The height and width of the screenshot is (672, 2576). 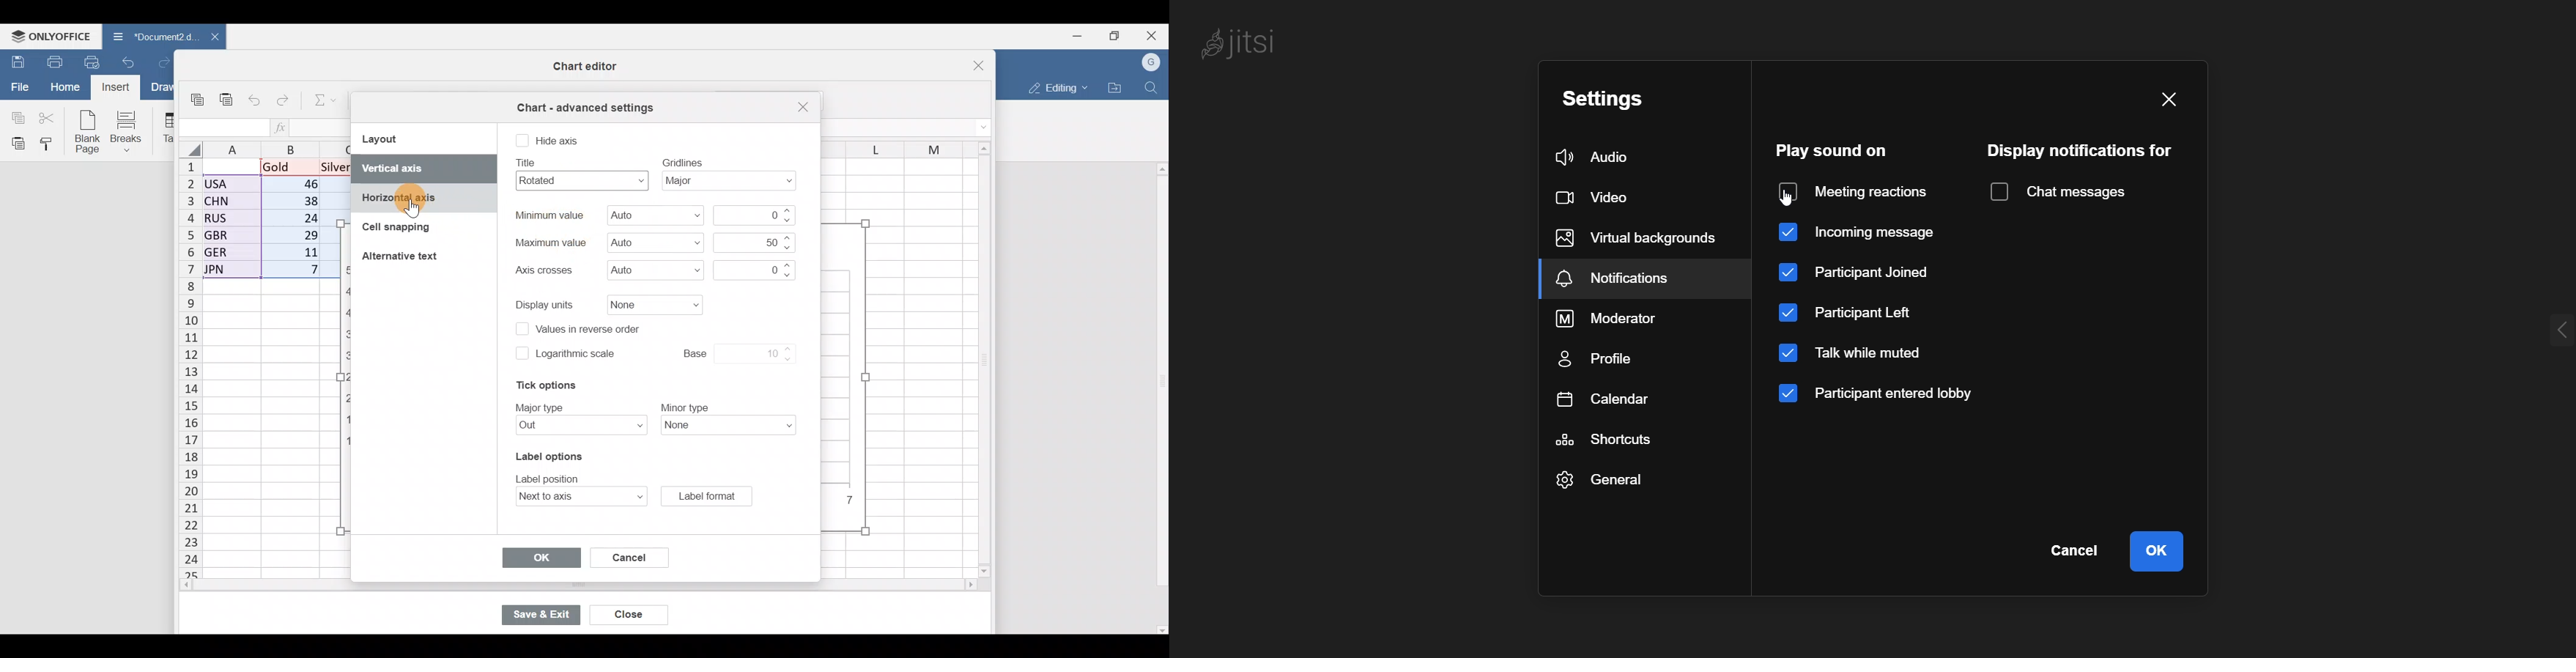 What do you see at coordinates (734, 182) in the screenshot?
I see `Gridlines` at bounding box center [734, 182].